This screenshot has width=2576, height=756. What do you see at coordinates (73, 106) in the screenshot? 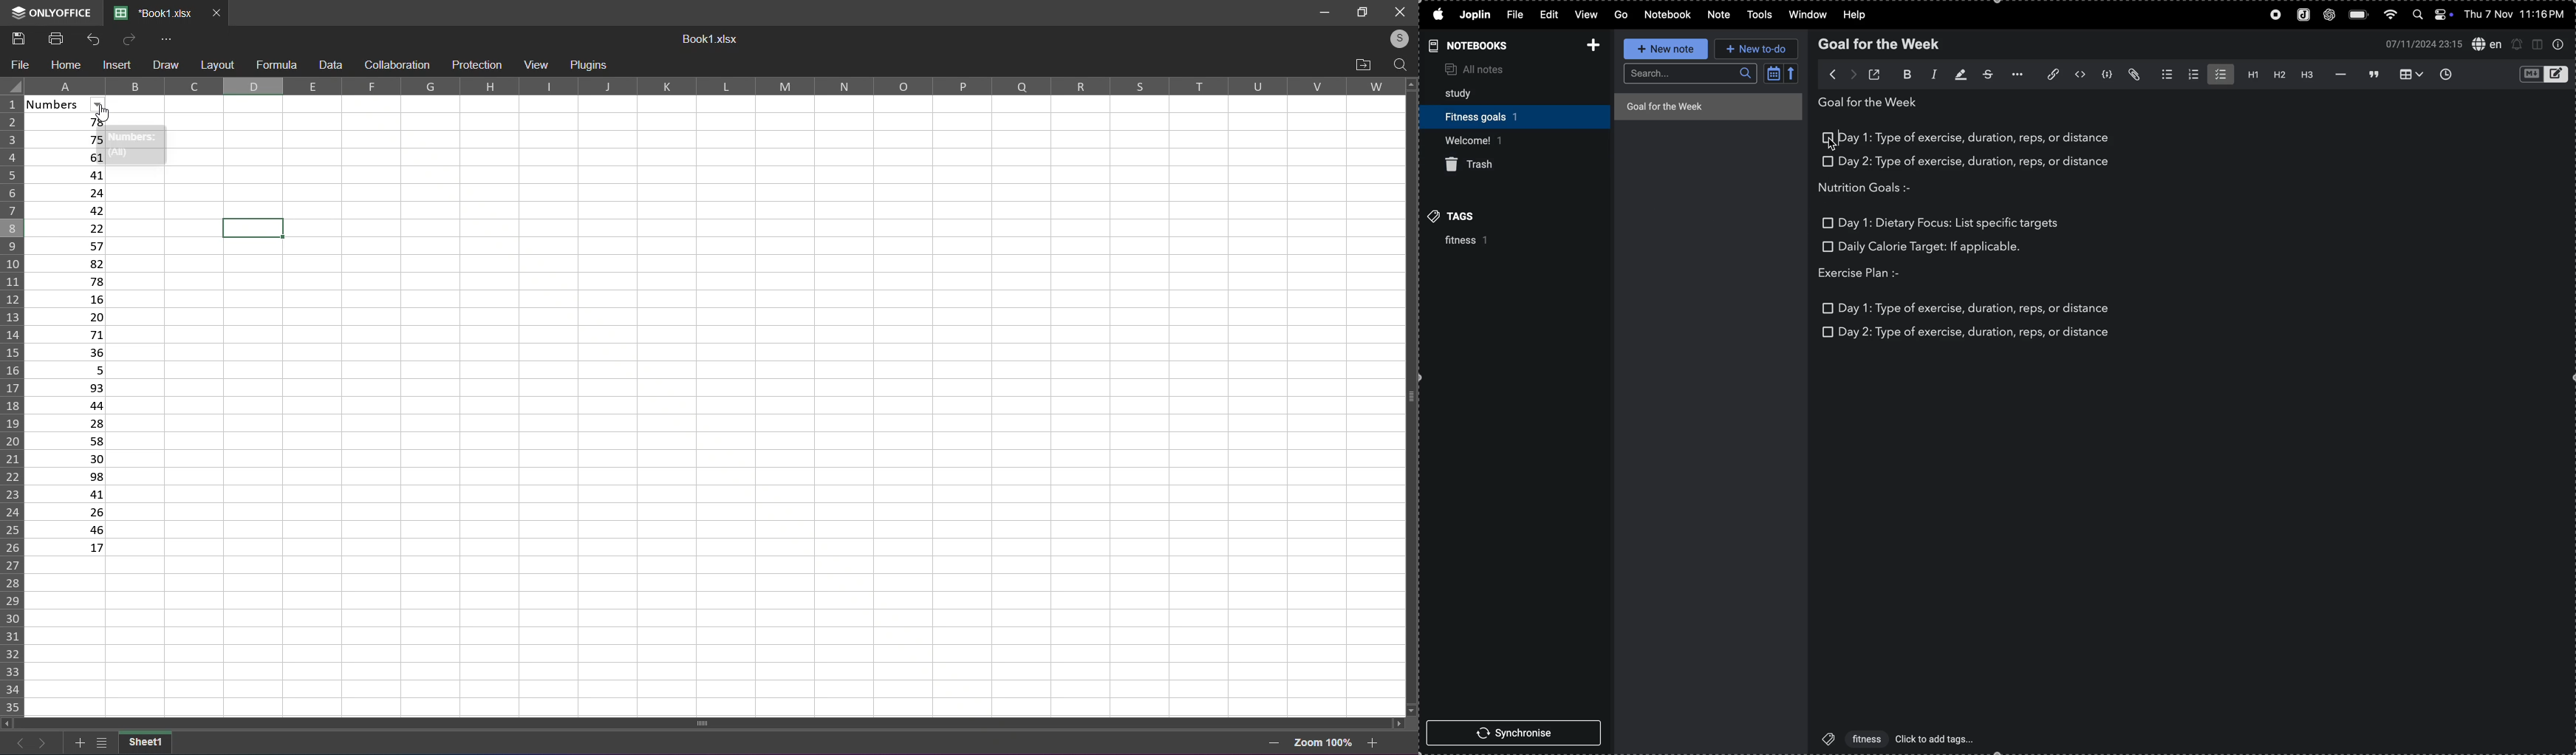
I see `Numbers` at bounding box center [73, 106].